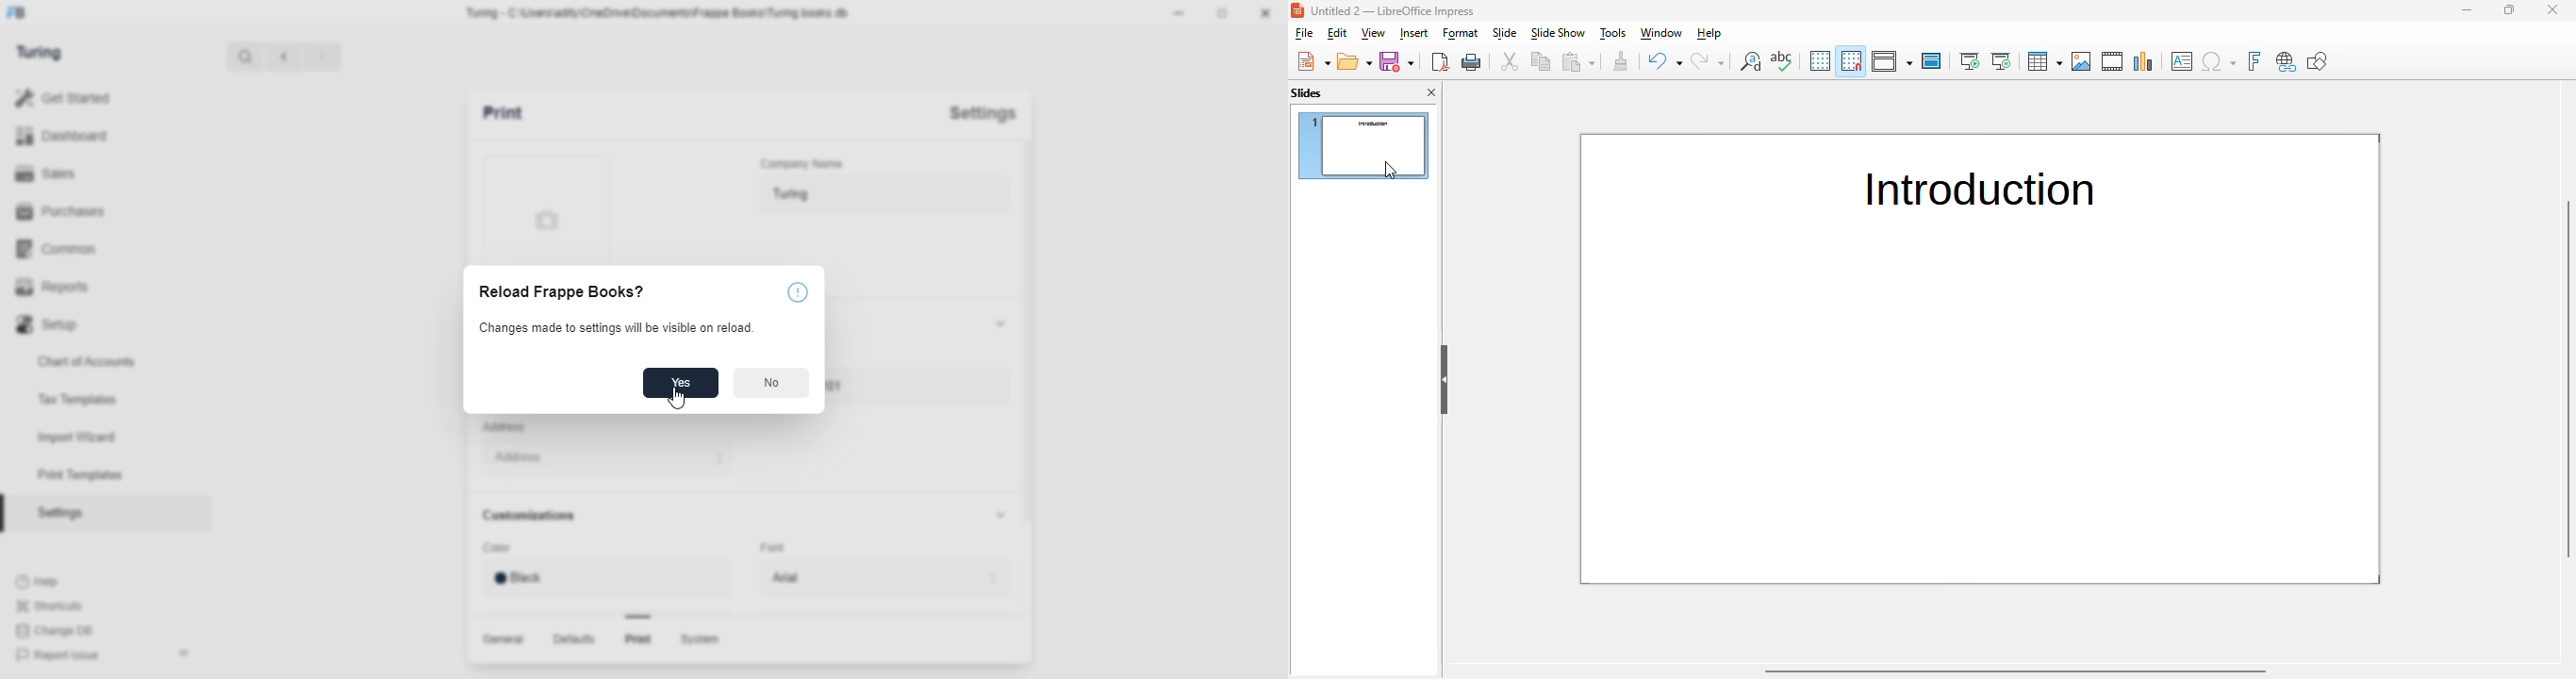 This screenshot has width=2576, height=700. Describe the element at coordinates (59, 655) in the screenshot. I see `Report Issue` at that location.